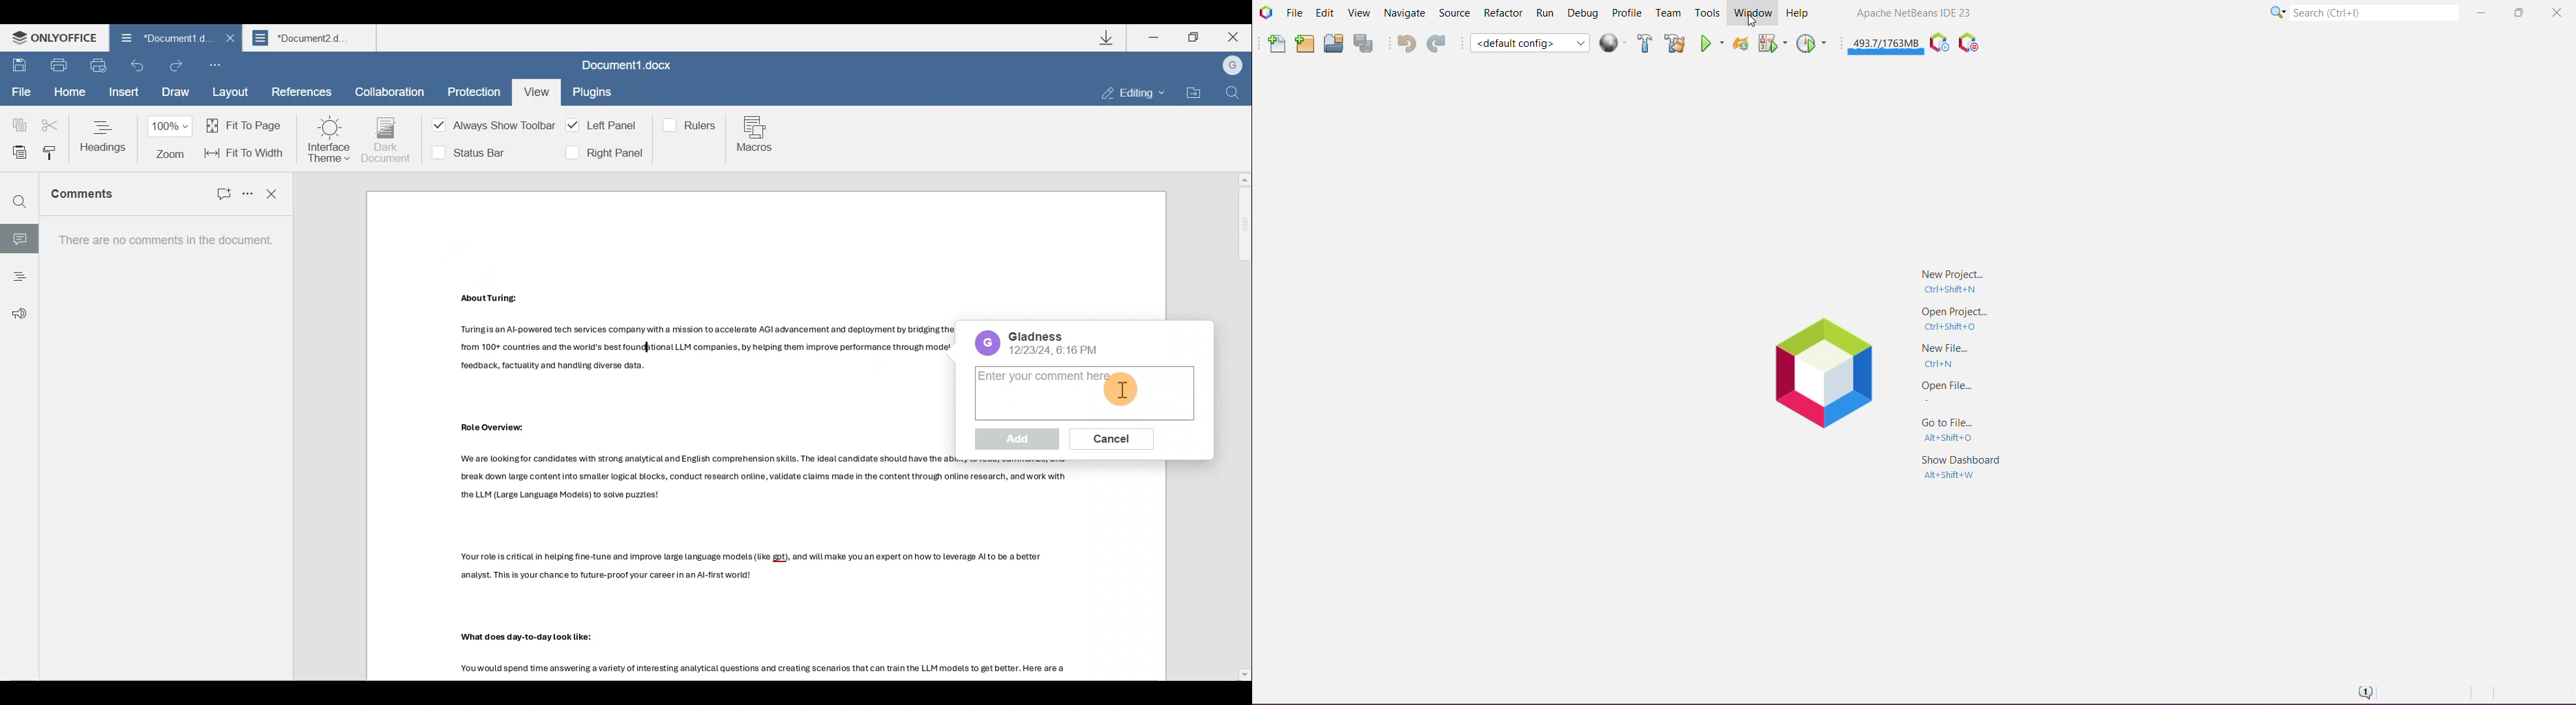 The image size is (2576, 728). Describe the element at coordinates (68, 92) in the screenshot. I see `Home` at that location.